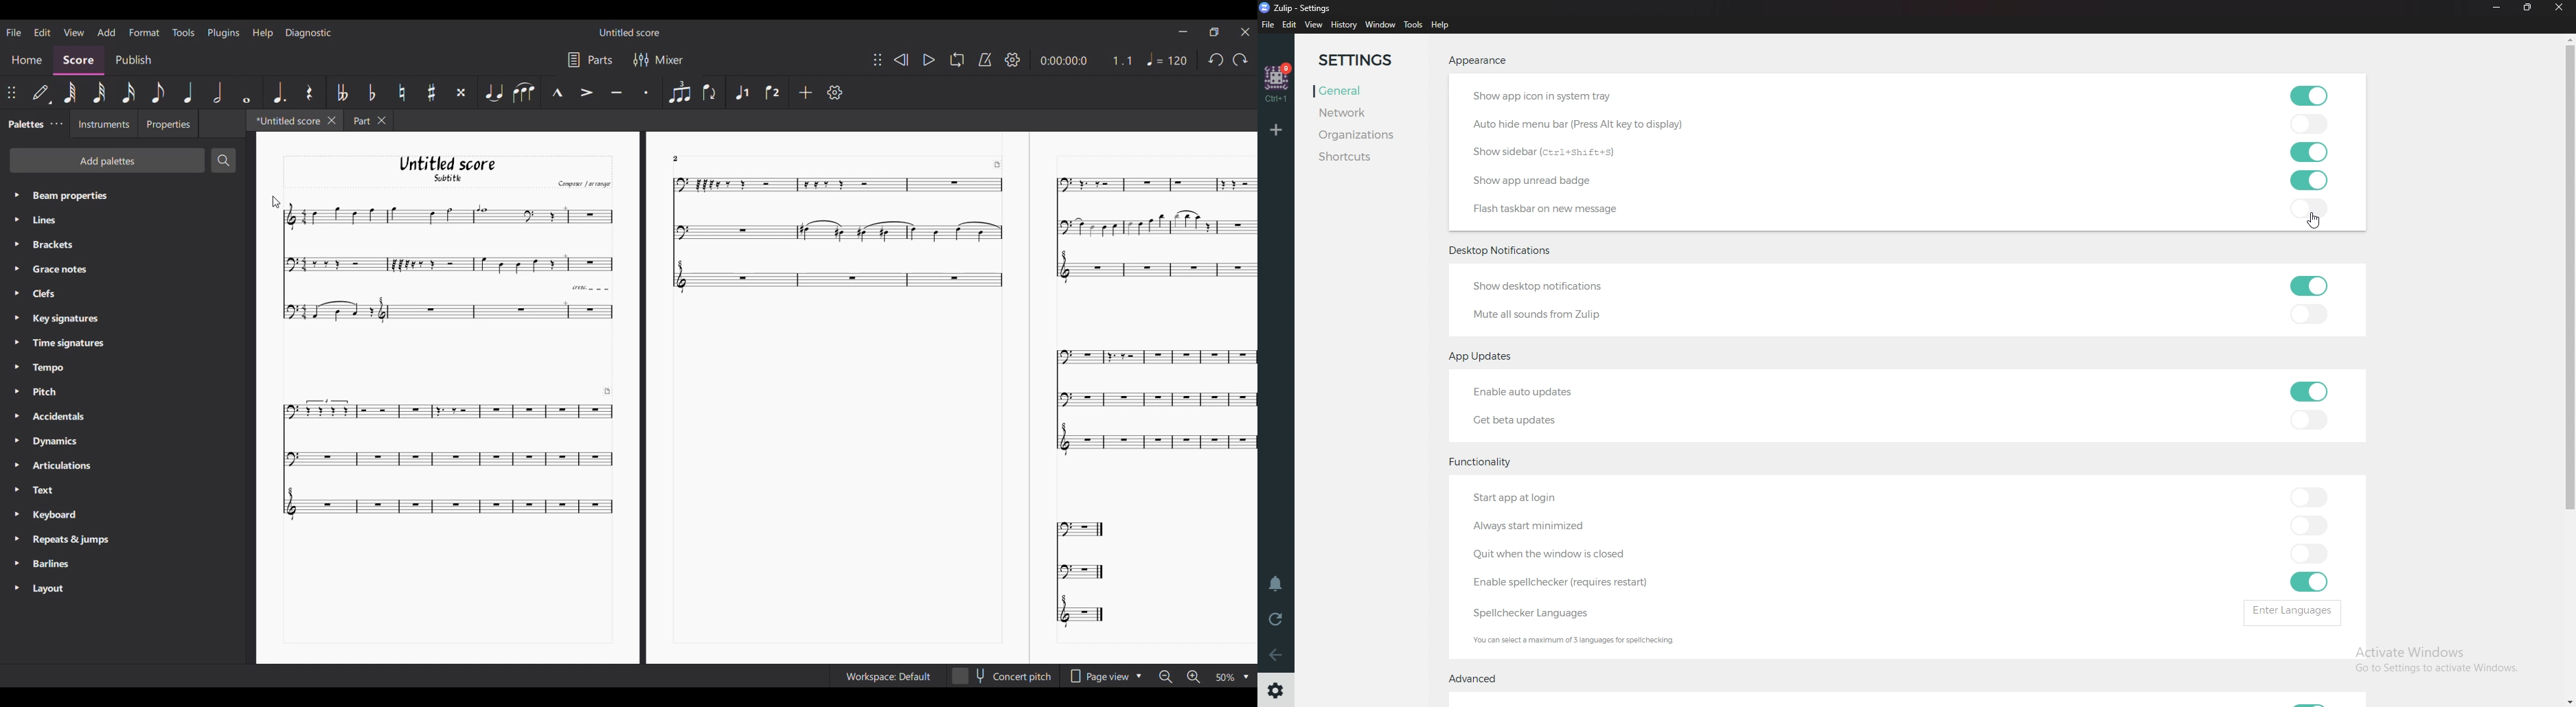  Describe the element at coordinates (79, 62) in the screenshot. I see `Score ` at that location.